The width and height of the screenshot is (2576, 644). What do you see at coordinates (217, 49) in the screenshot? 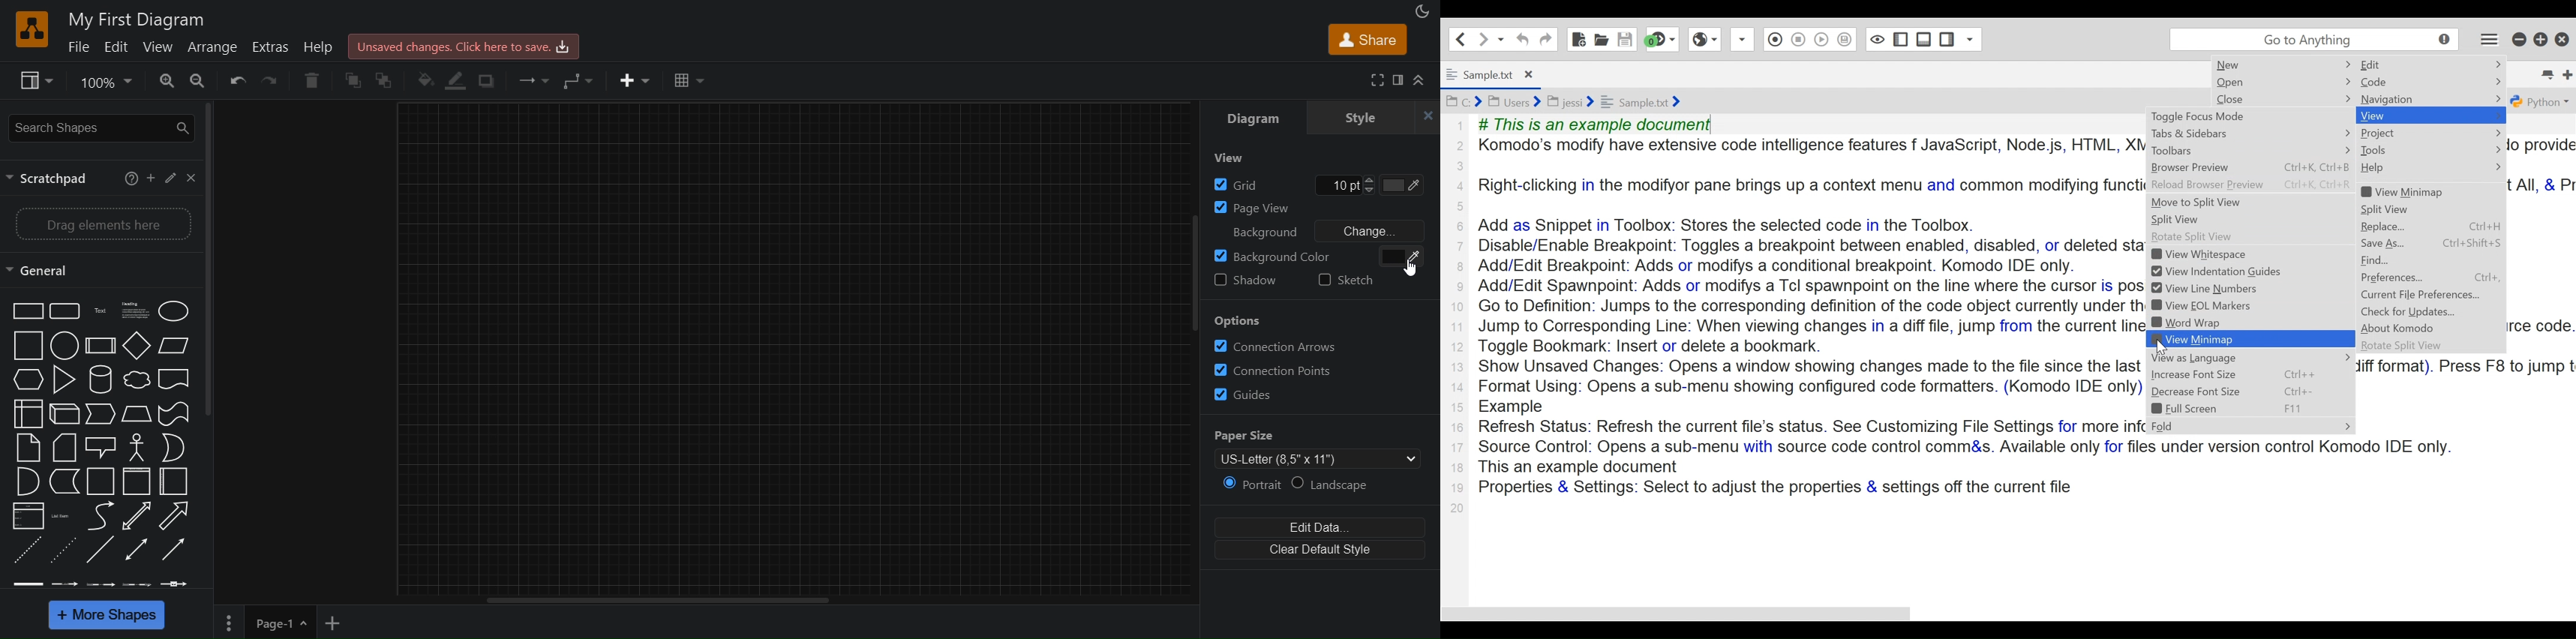
I see `arrange` at bounding box center [217, 49].